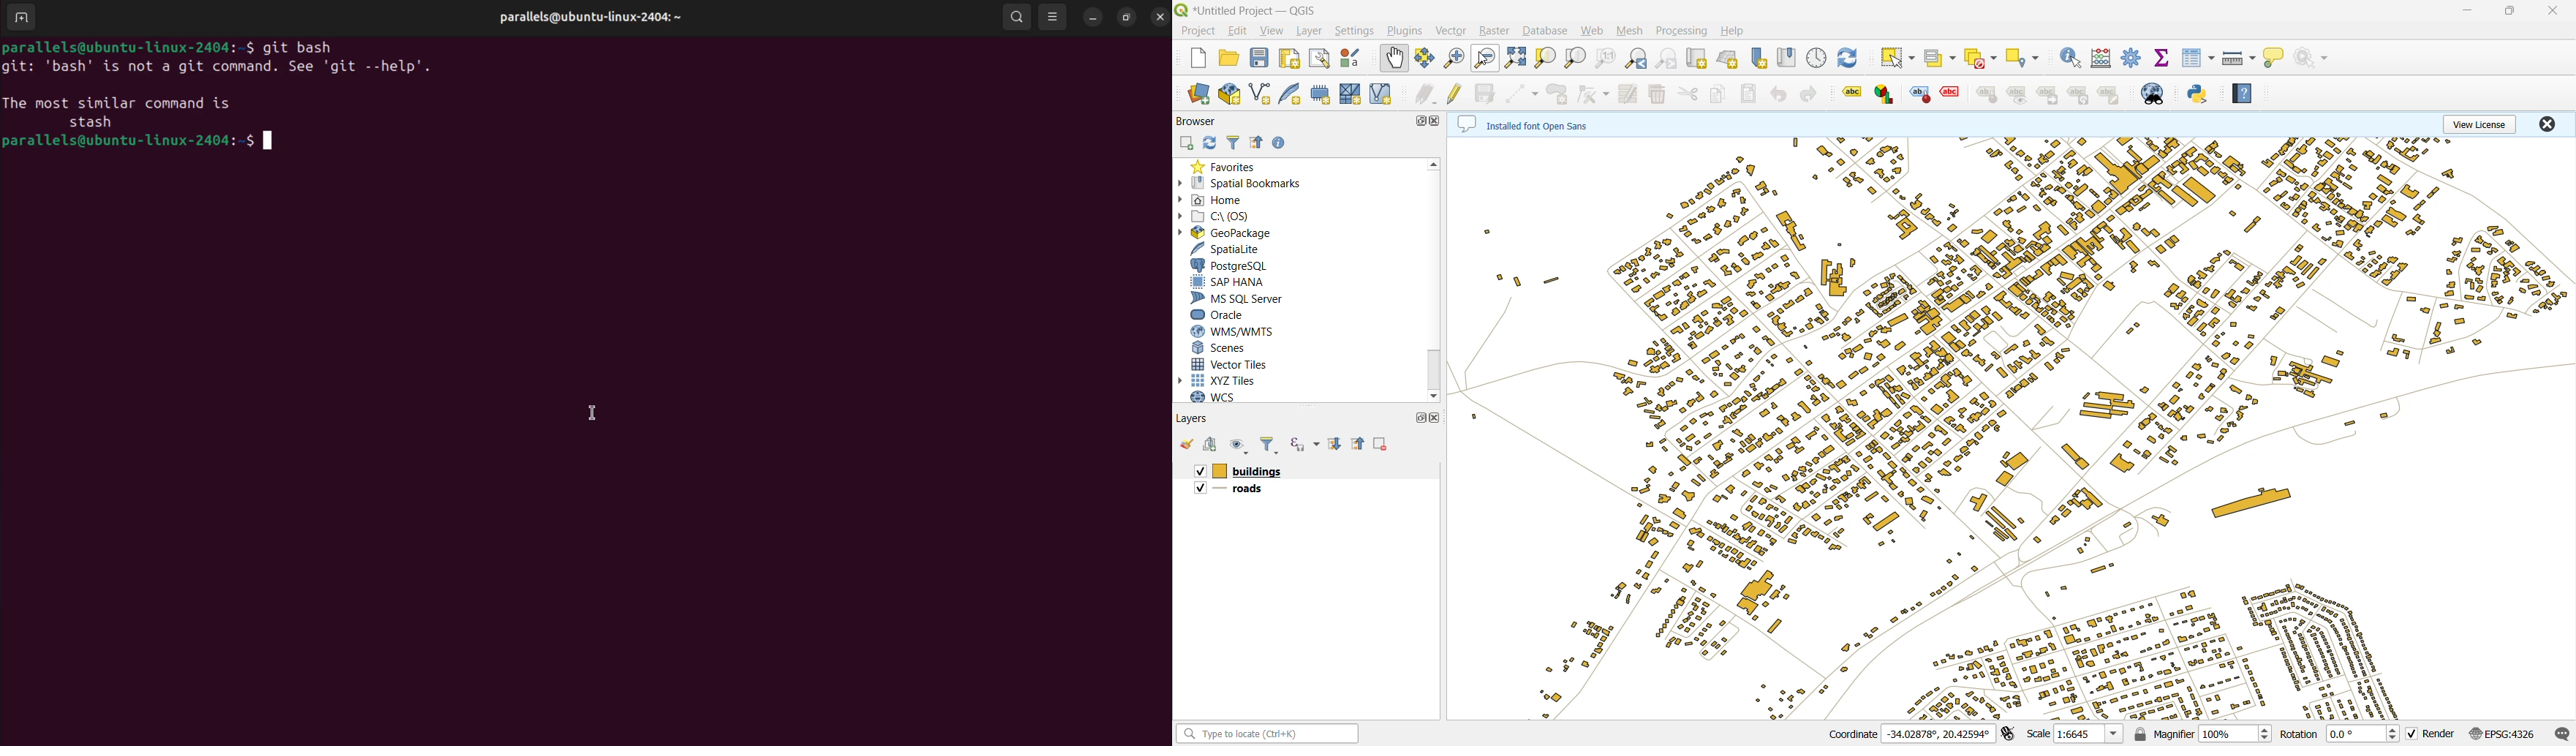 This screenshot has height=756, width=2576. Describe the element at coordinates (1487, 94) in the screenshot. I see `save edits` at that location.